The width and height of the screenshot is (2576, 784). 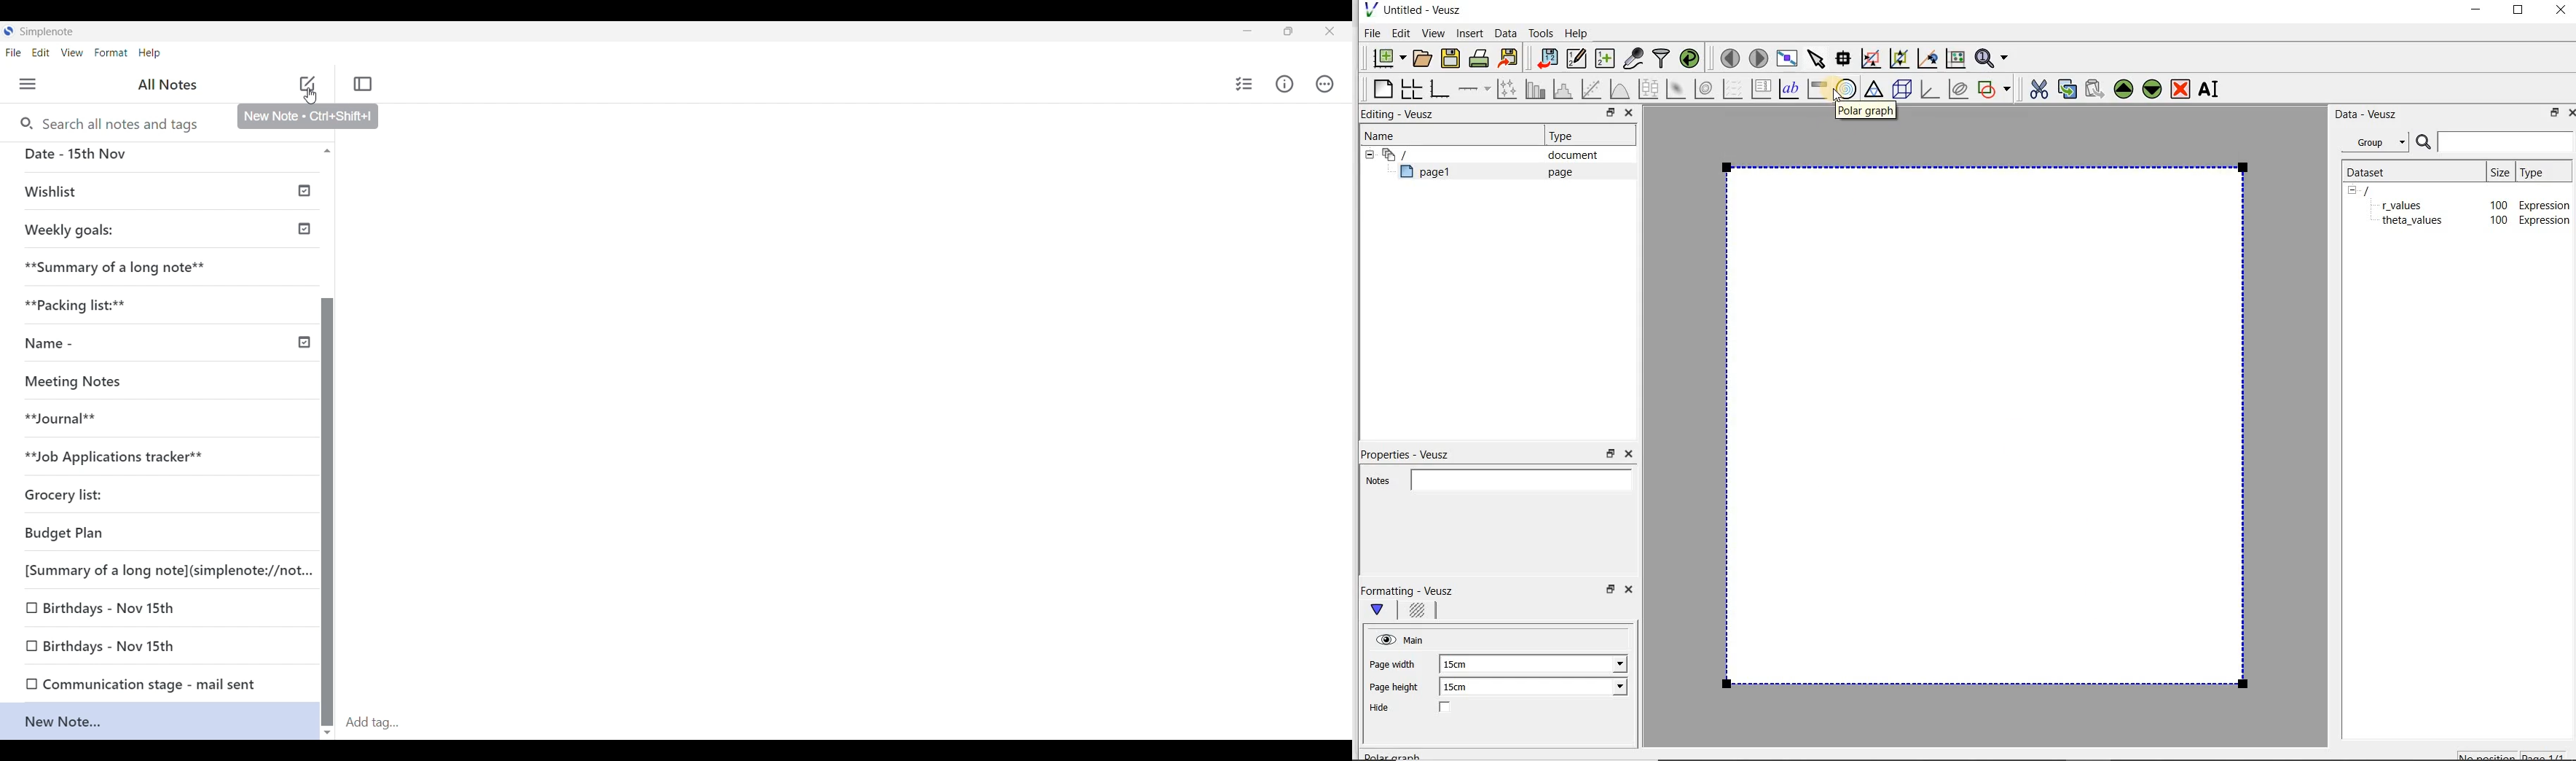 What do you see at coordinates (1433, 31) in the screenshot?
I see `View` at bounding box center [1433, 31].